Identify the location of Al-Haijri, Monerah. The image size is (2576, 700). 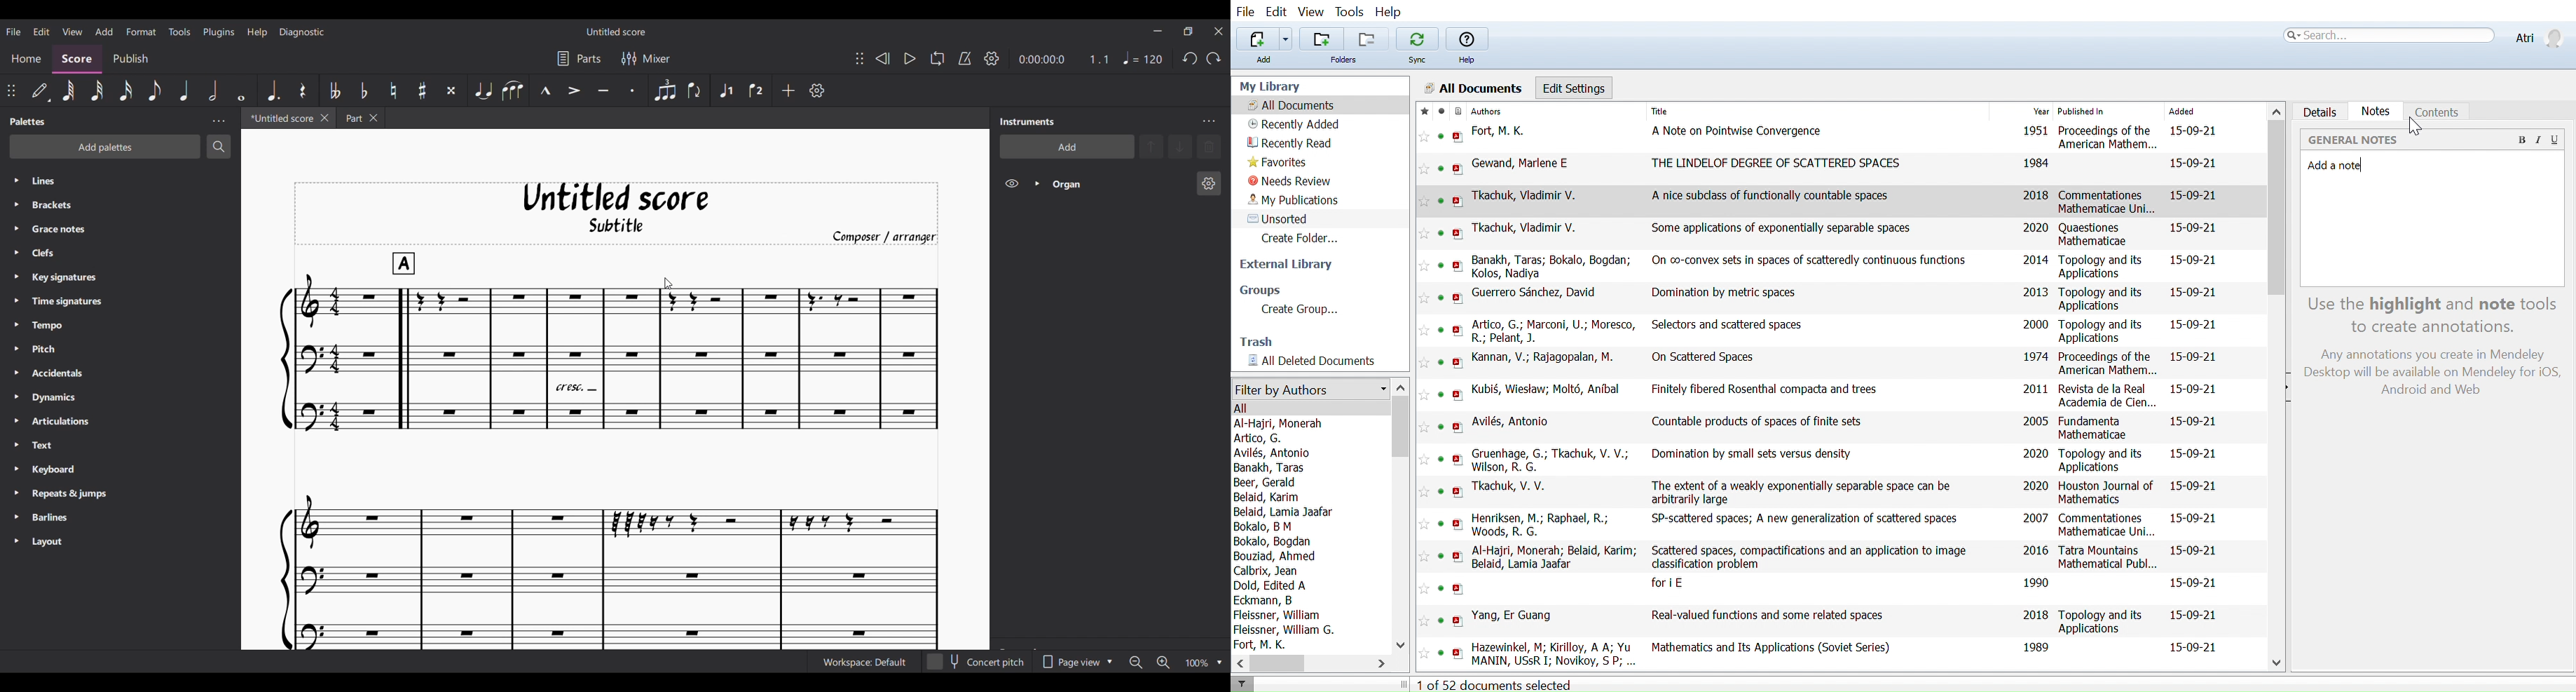
(1284, 423).